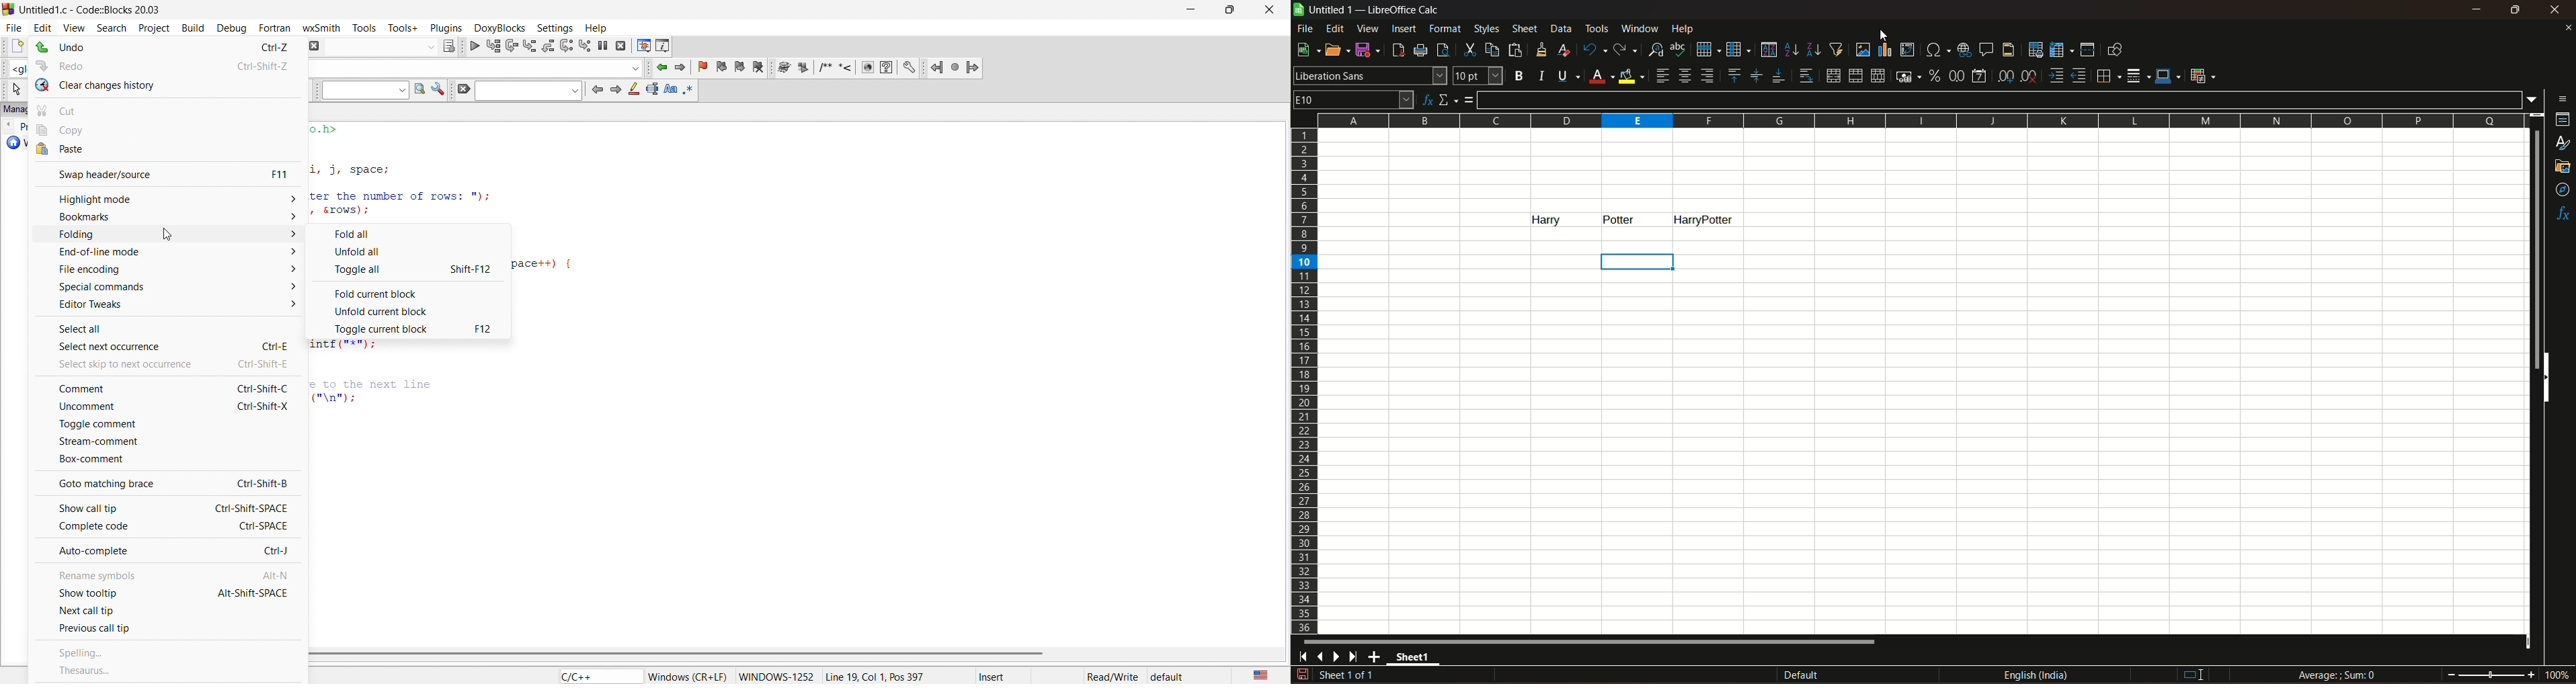 This screenshot has width=2576, height=700. Describe the element at coordinates (476, 67) in the screenshot. I see `function select` at that location.